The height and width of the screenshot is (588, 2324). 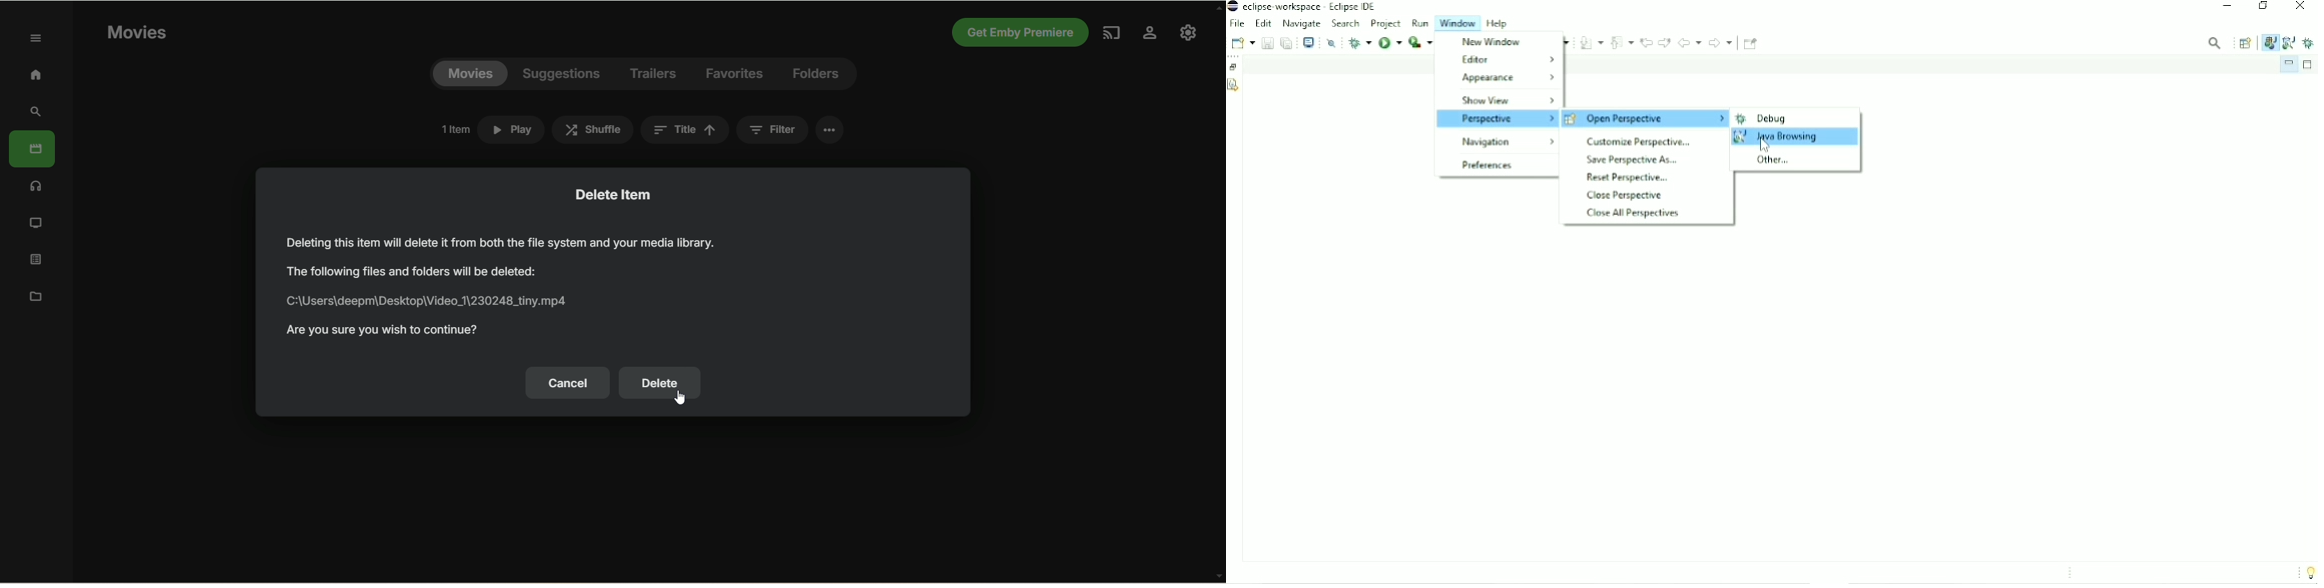 What do you see at coordinates (1623, 41) in the screenshot?
I see `Previous Annotation` at bounding box center [1623, 41].